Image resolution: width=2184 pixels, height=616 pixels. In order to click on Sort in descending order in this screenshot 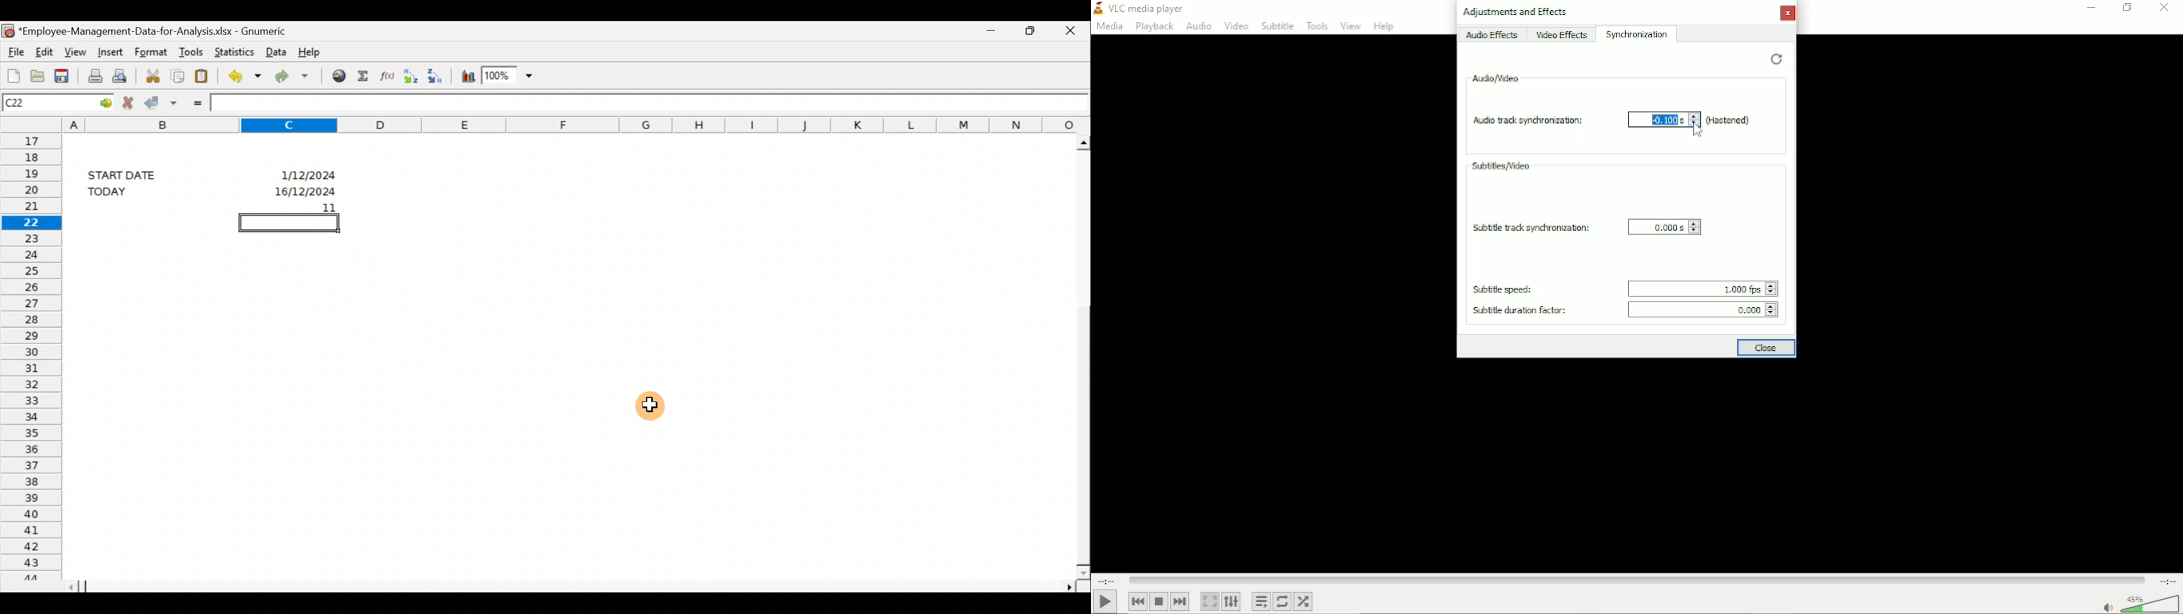, I will do `click(438, 76)`.